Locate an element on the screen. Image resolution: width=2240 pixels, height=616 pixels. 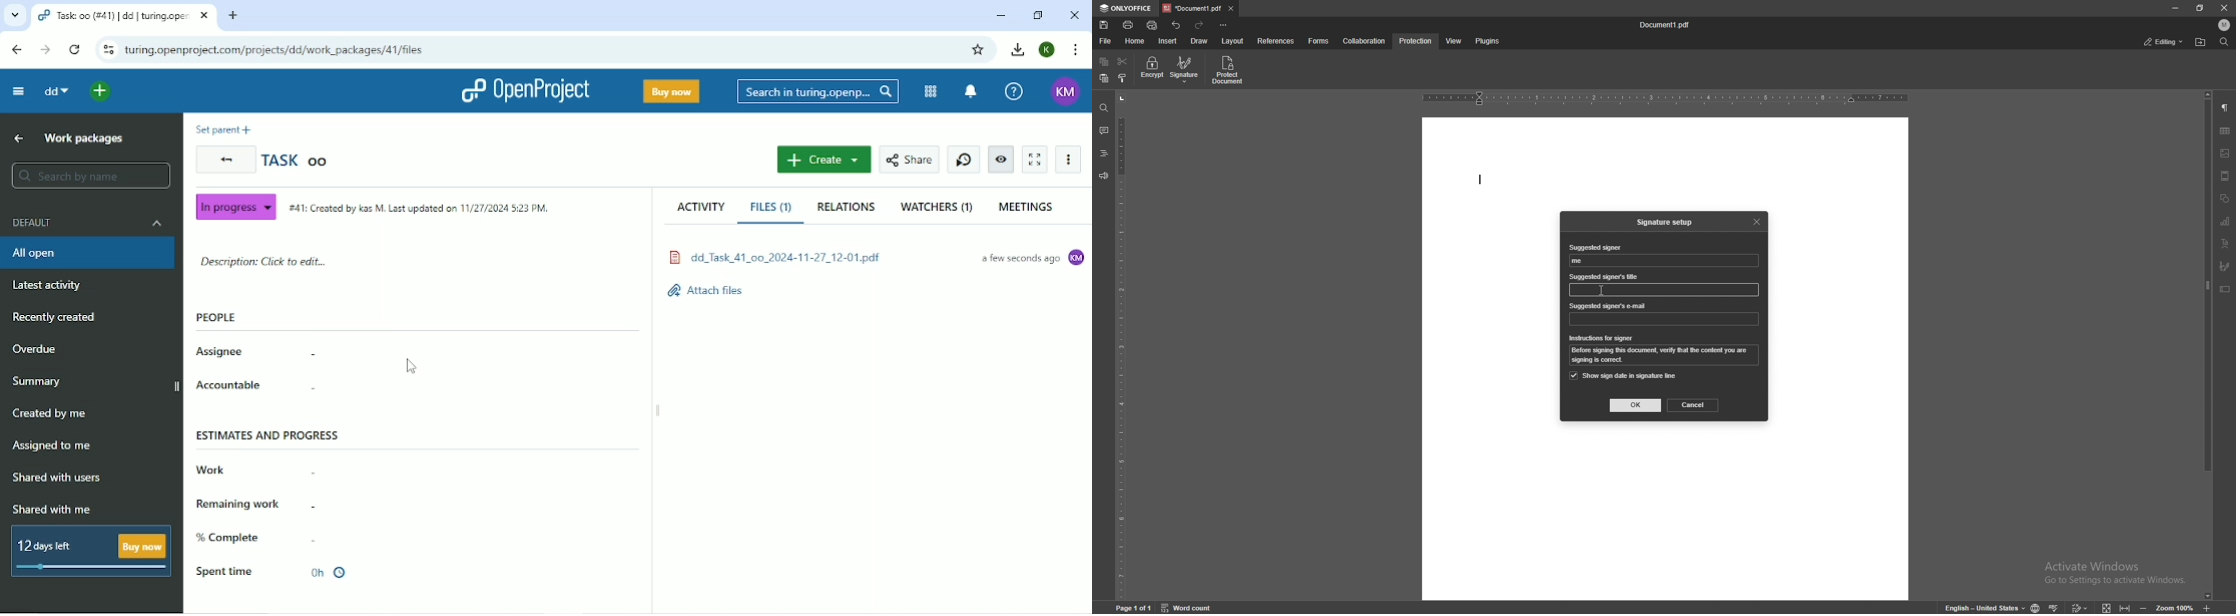
input box is located at coordinates (1664, 319).